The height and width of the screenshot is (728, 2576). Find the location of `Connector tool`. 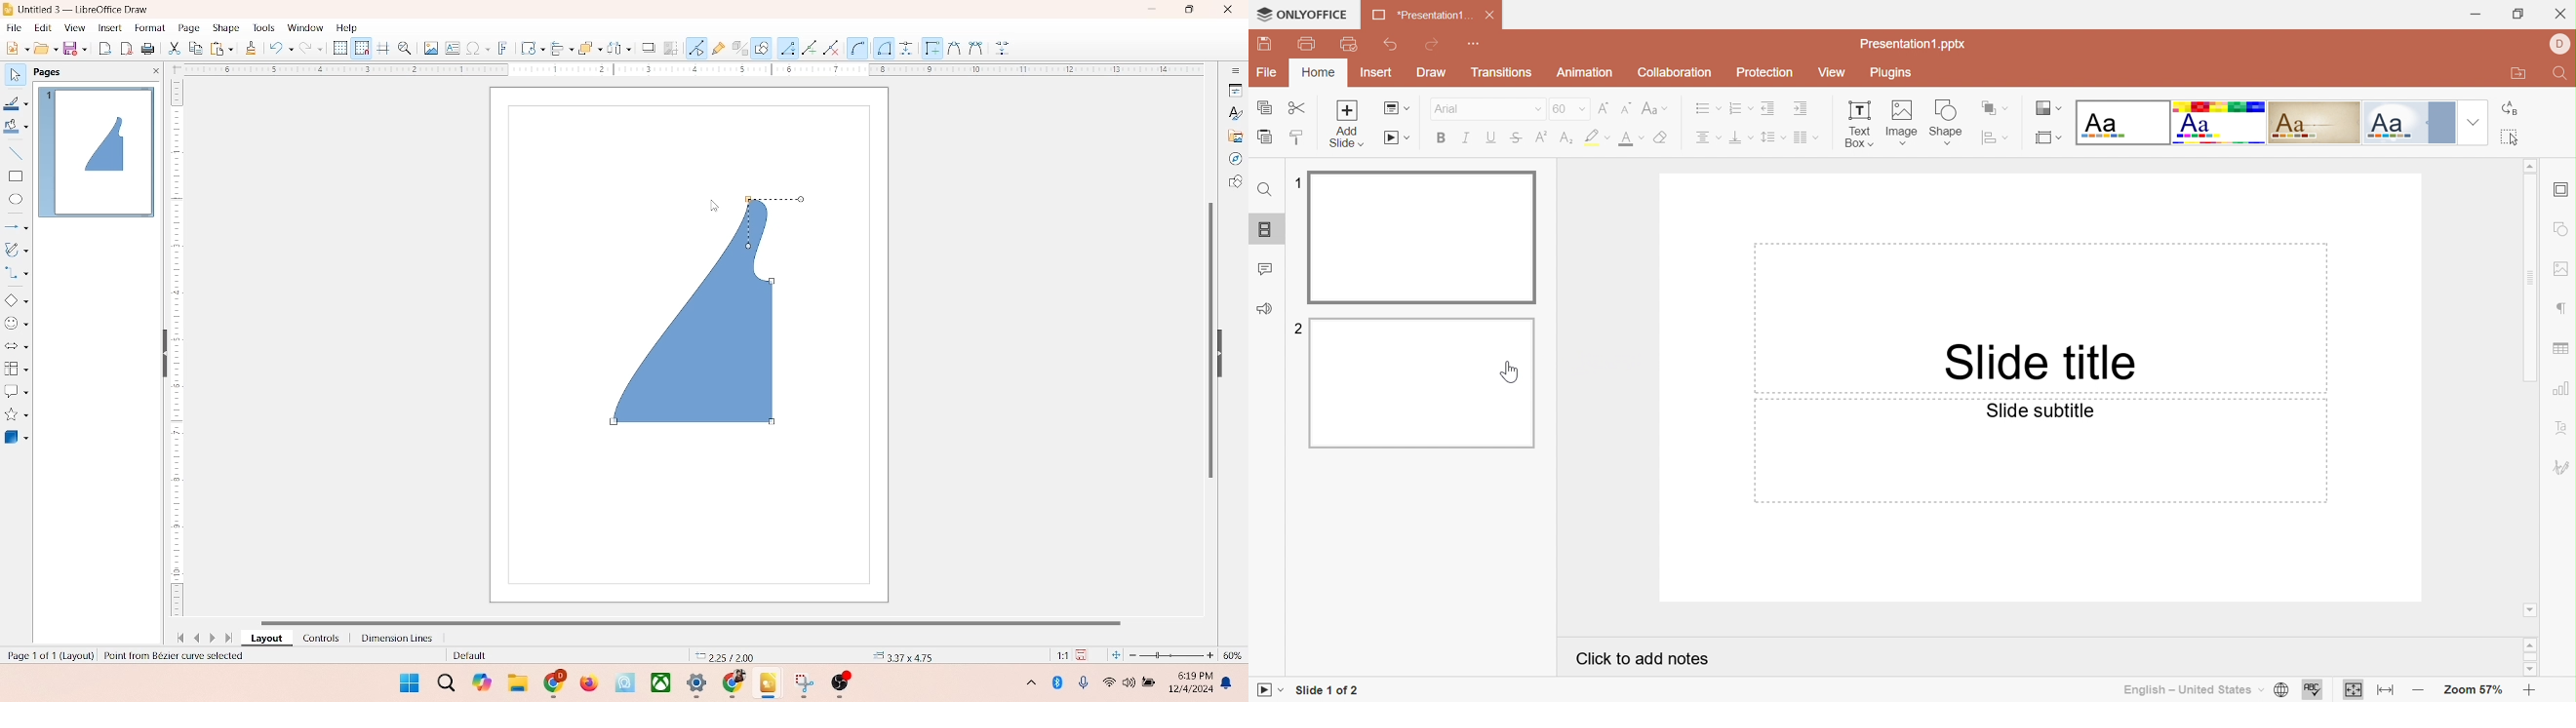

Connector tool is located at coordinates (884, 48).